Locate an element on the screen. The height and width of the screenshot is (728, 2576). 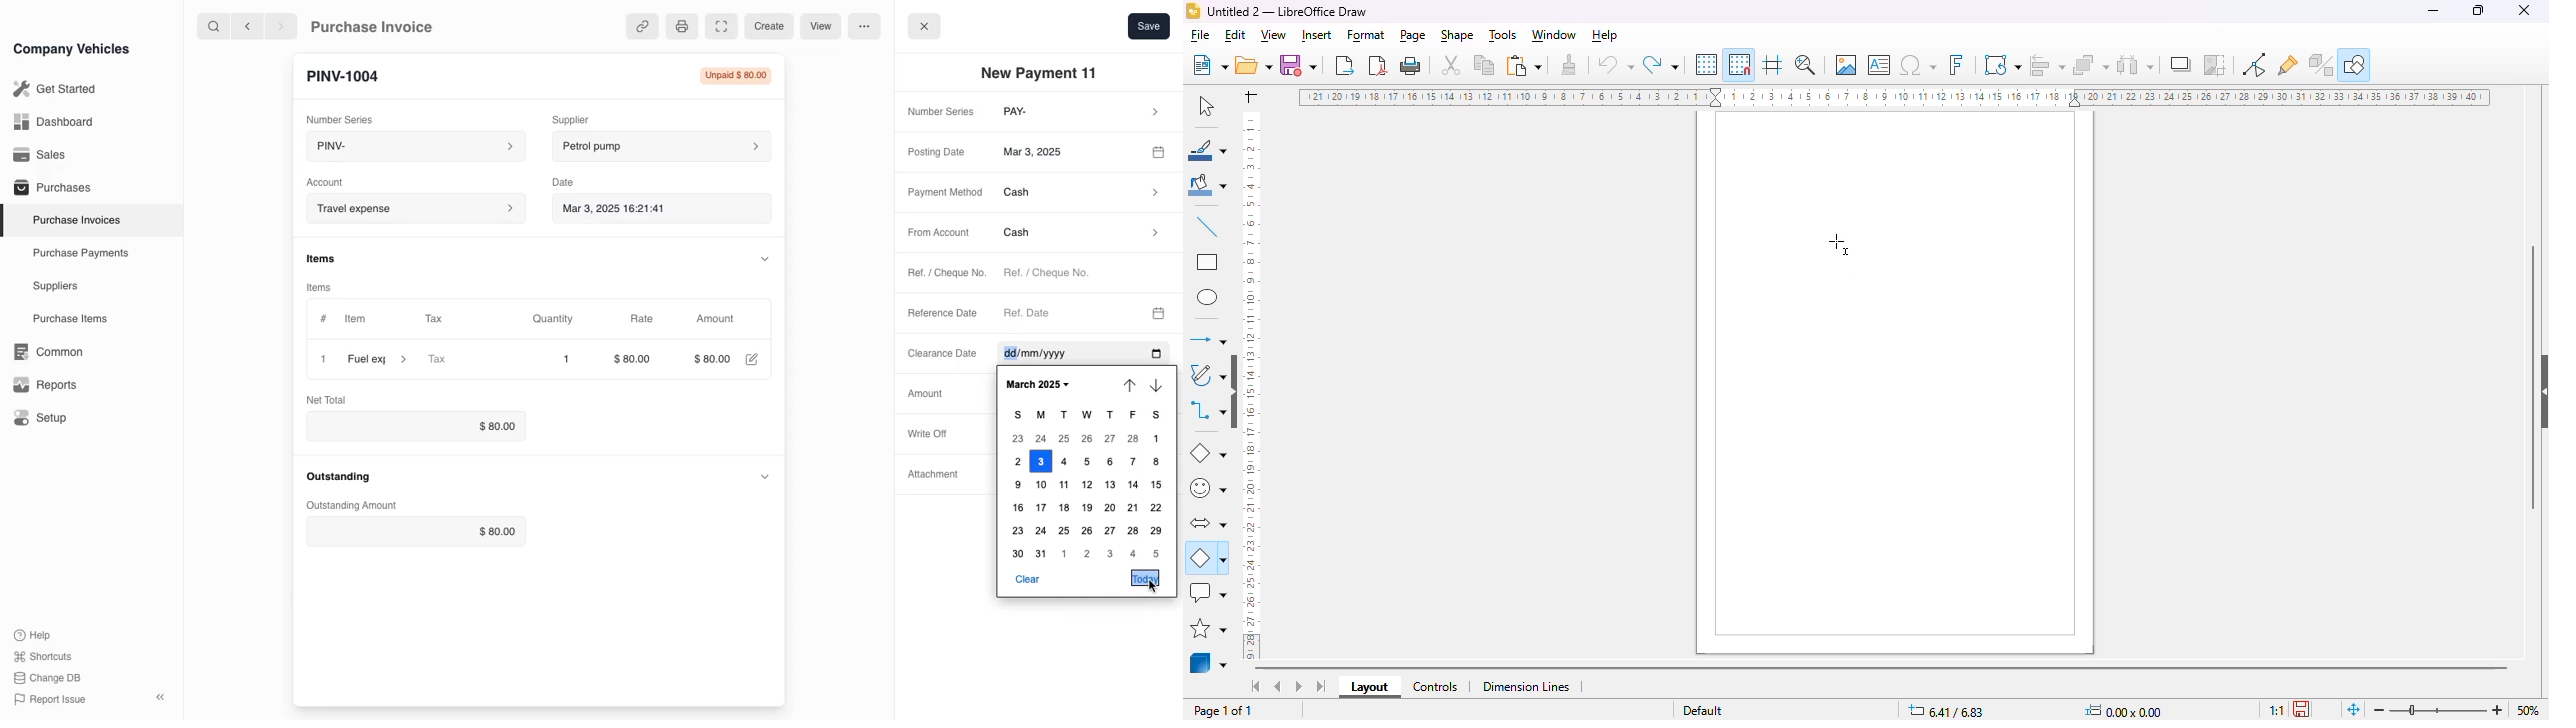
Outstanding is located at coordinates (339, 476).